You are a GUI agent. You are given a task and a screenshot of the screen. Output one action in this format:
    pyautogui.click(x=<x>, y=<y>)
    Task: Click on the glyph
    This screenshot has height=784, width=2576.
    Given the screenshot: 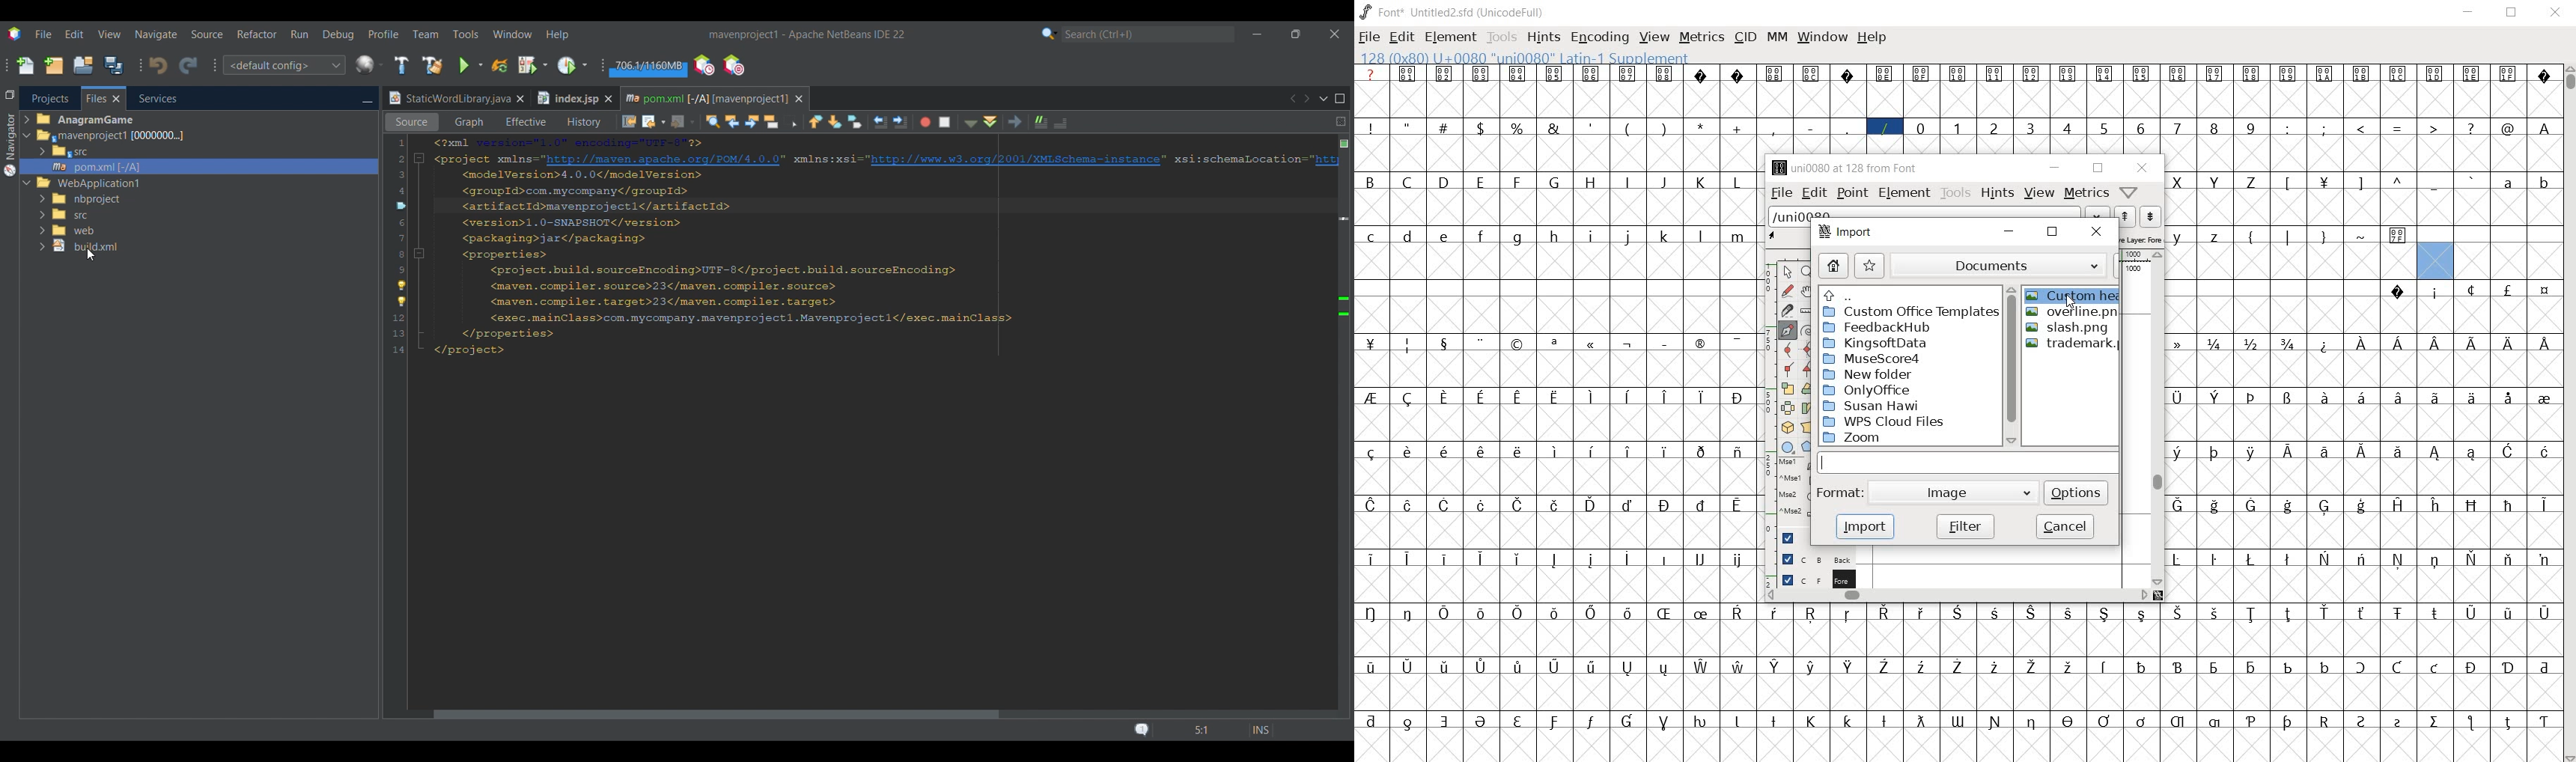 What is the action you would take?
    pyautogui.click(x=1627, y=721)
    